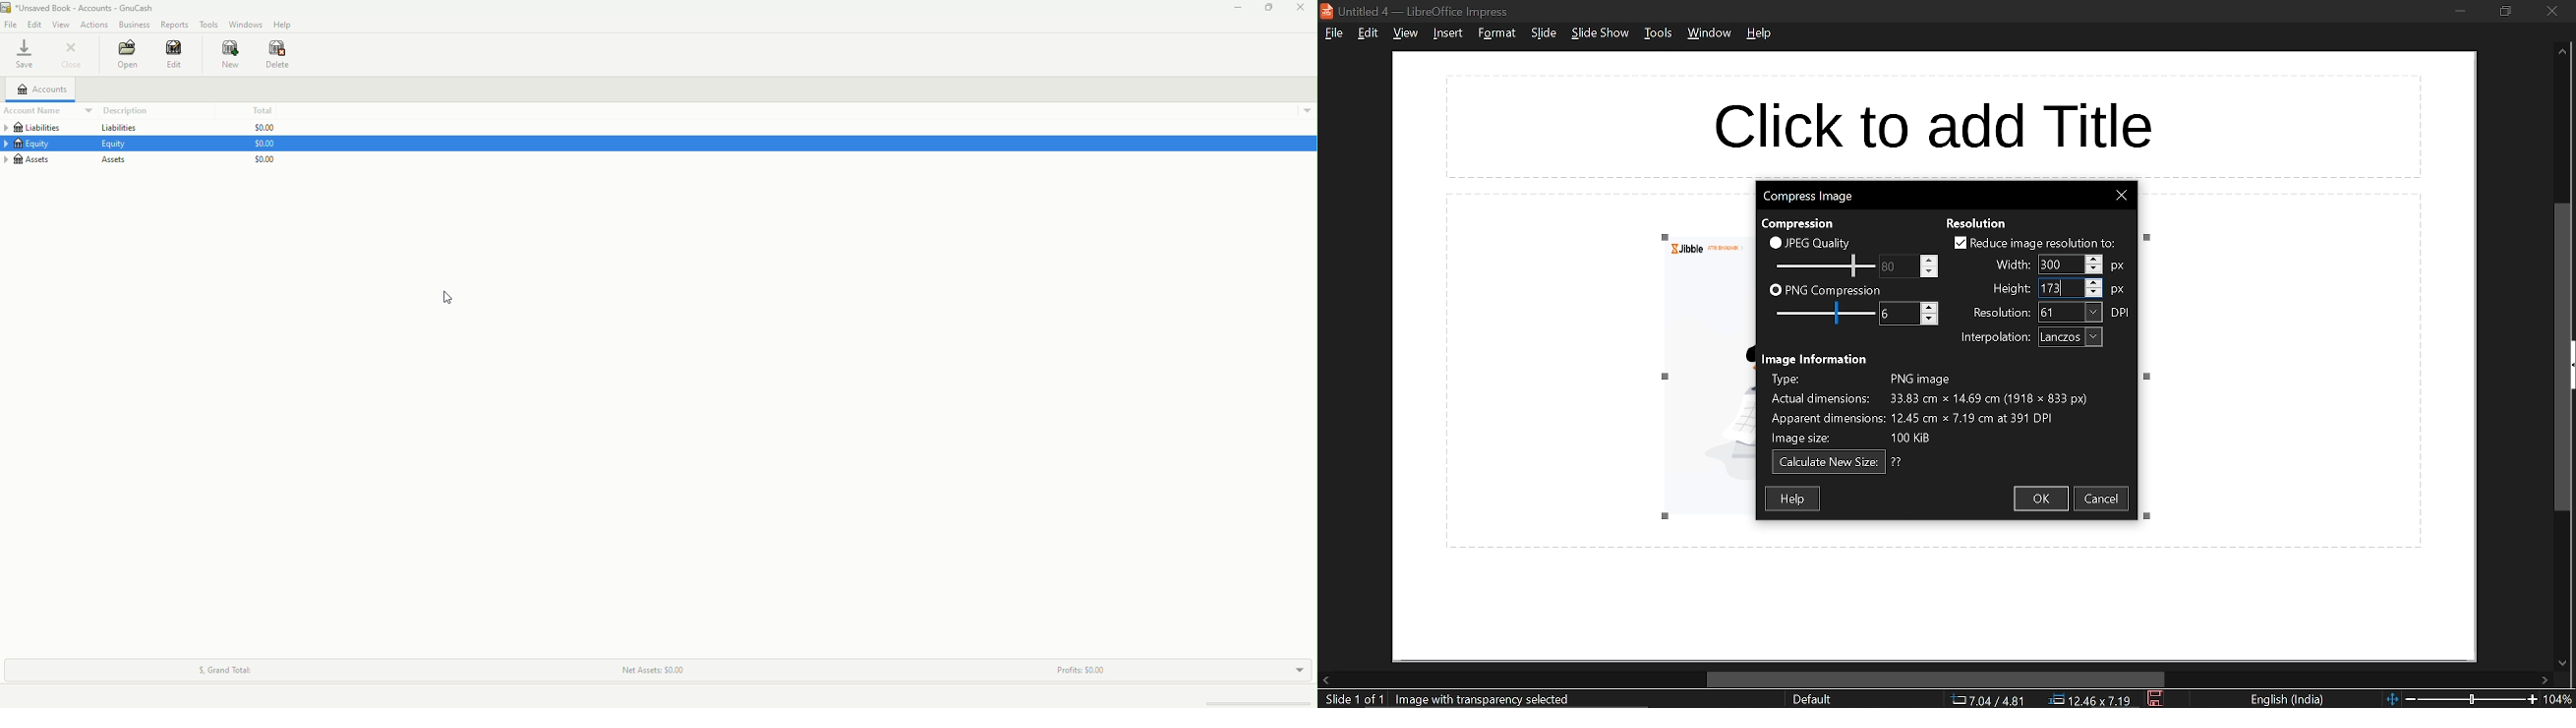 The width and height of the screenshot is (2576, 728). What do you see at coordinates (1418, 10) in the screenshot?
I see `current window` at bounding box center [1418, 10].